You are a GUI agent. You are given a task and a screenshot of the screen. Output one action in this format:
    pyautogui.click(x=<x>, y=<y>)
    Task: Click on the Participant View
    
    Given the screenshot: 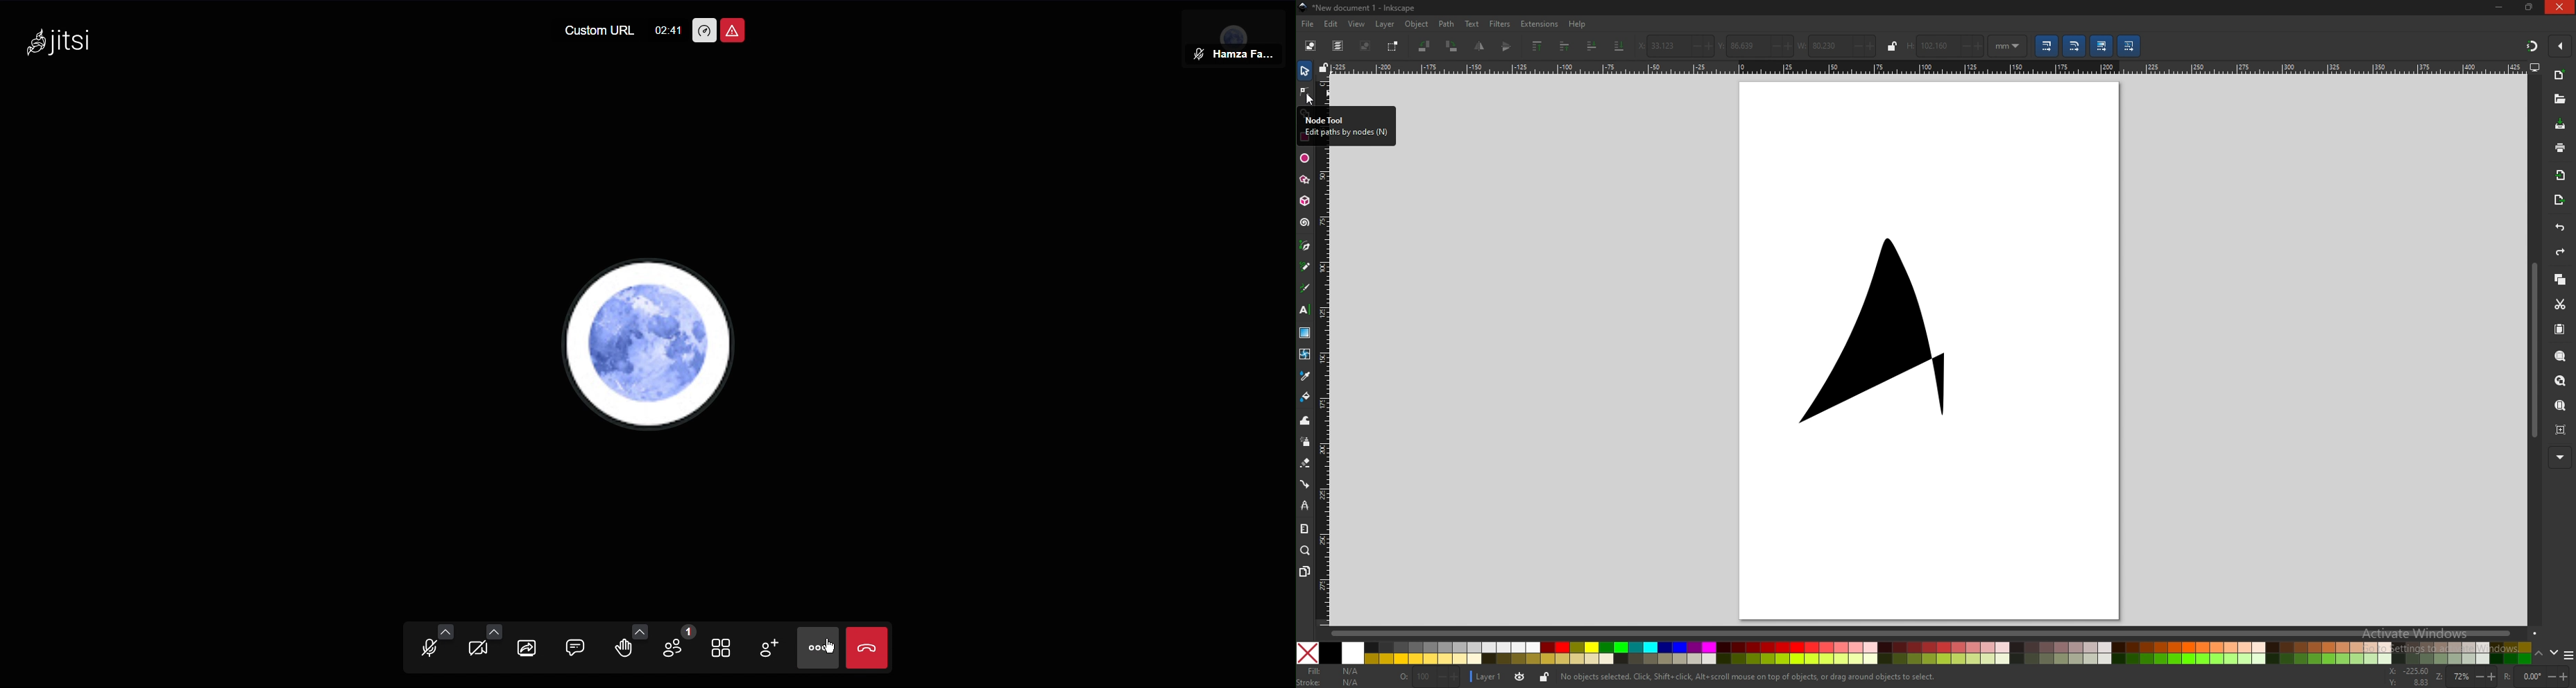 What is the action you would take?
    pyautogui.click(x=1238, y=35)
    